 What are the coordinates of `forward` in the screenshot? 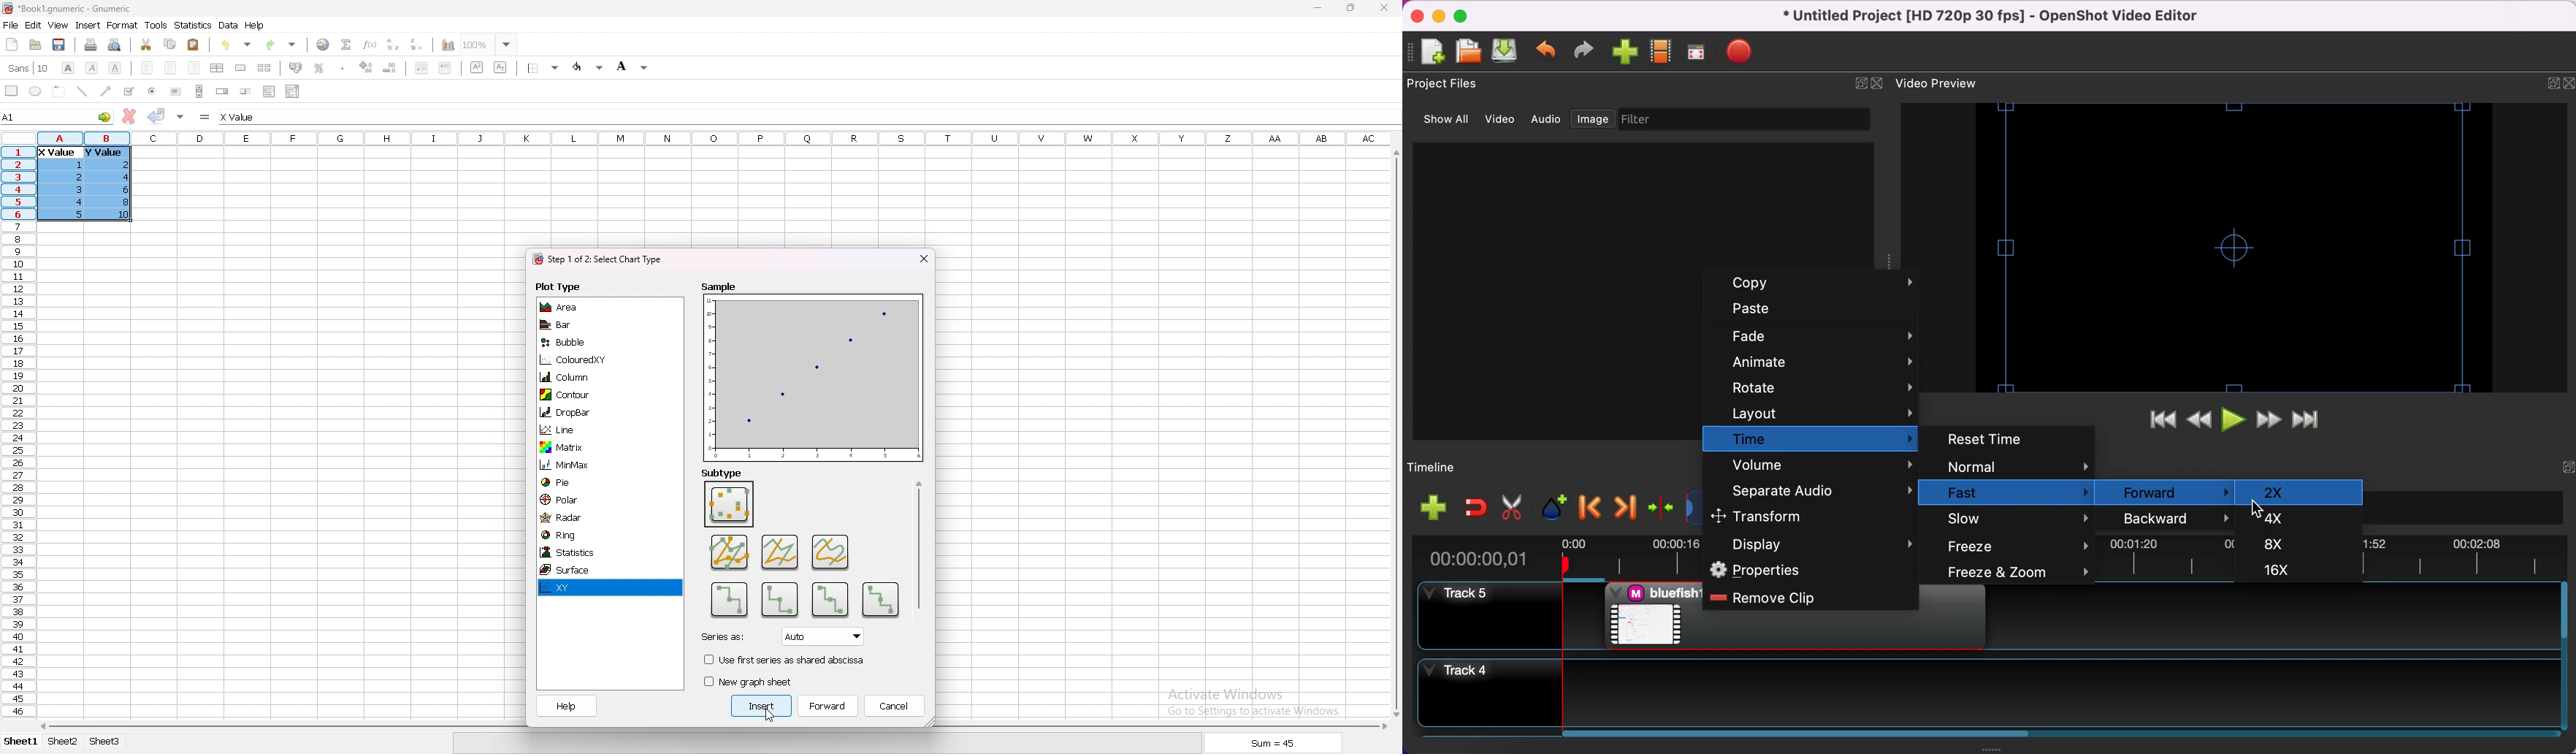 It's located at (829, 706).